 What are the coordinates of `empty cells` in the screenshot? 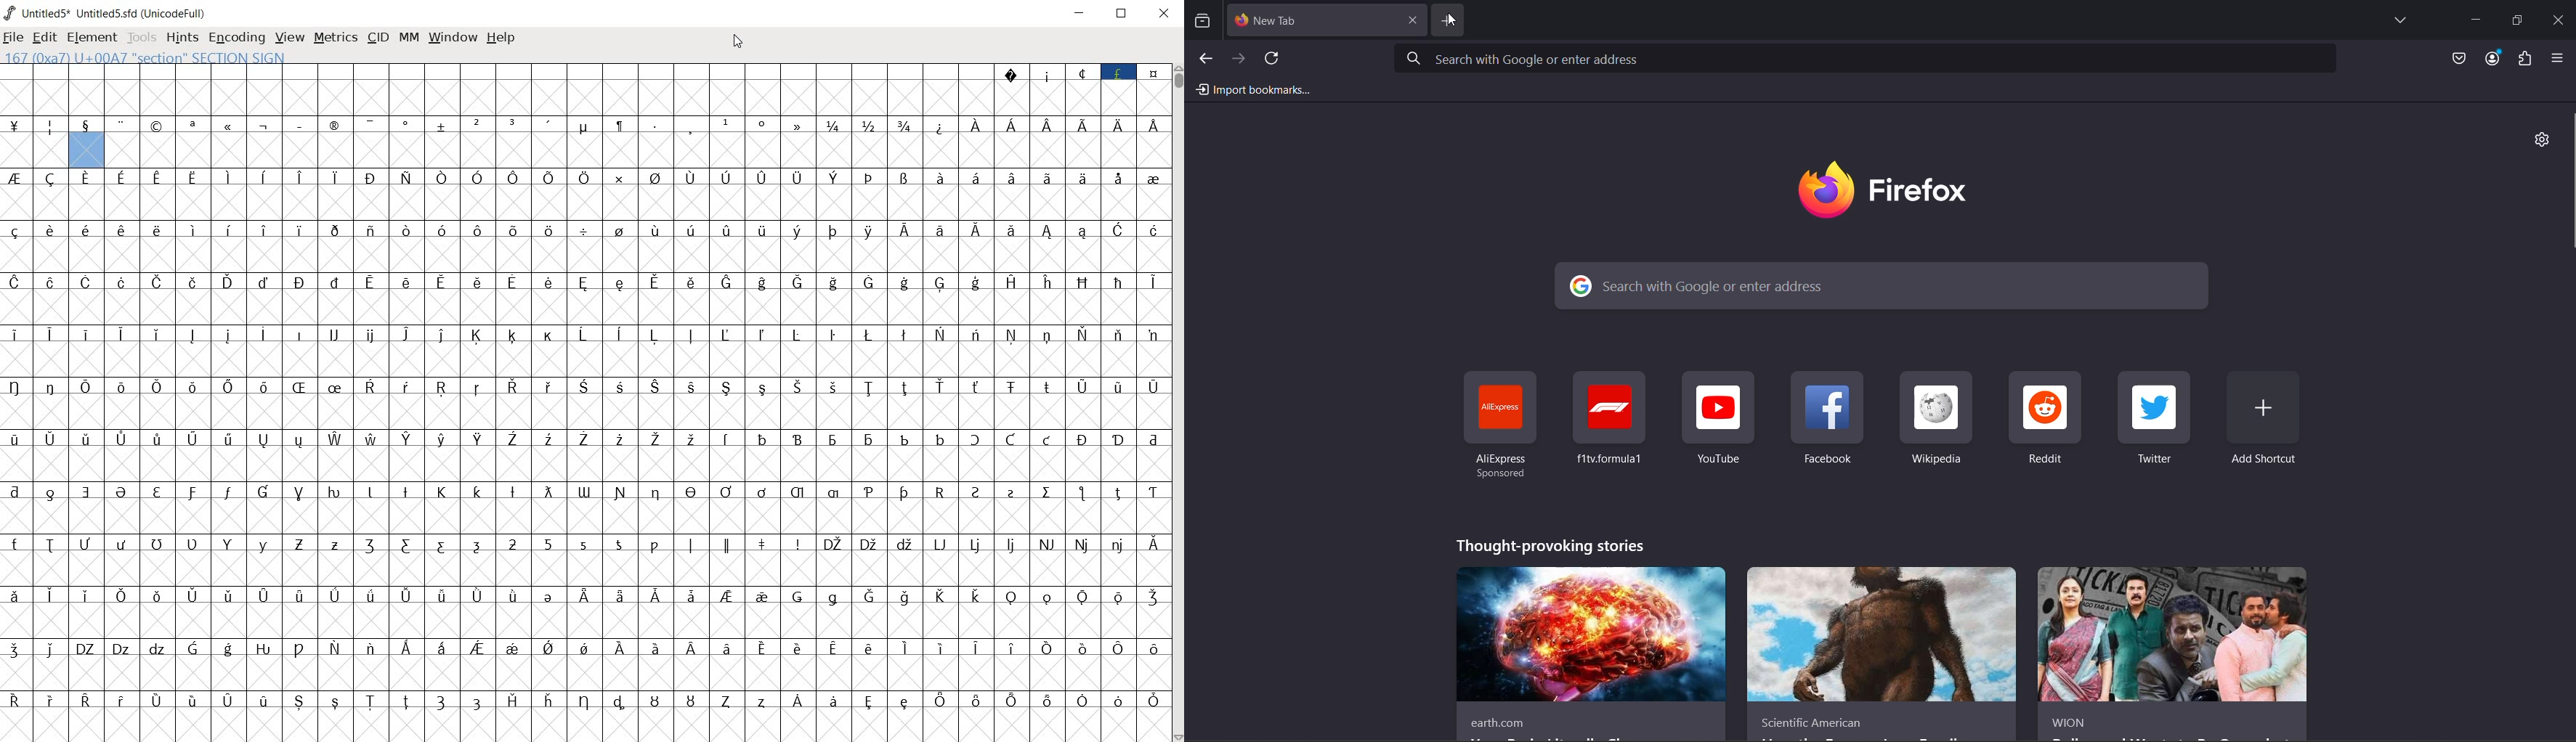 It's located at (588, 256).